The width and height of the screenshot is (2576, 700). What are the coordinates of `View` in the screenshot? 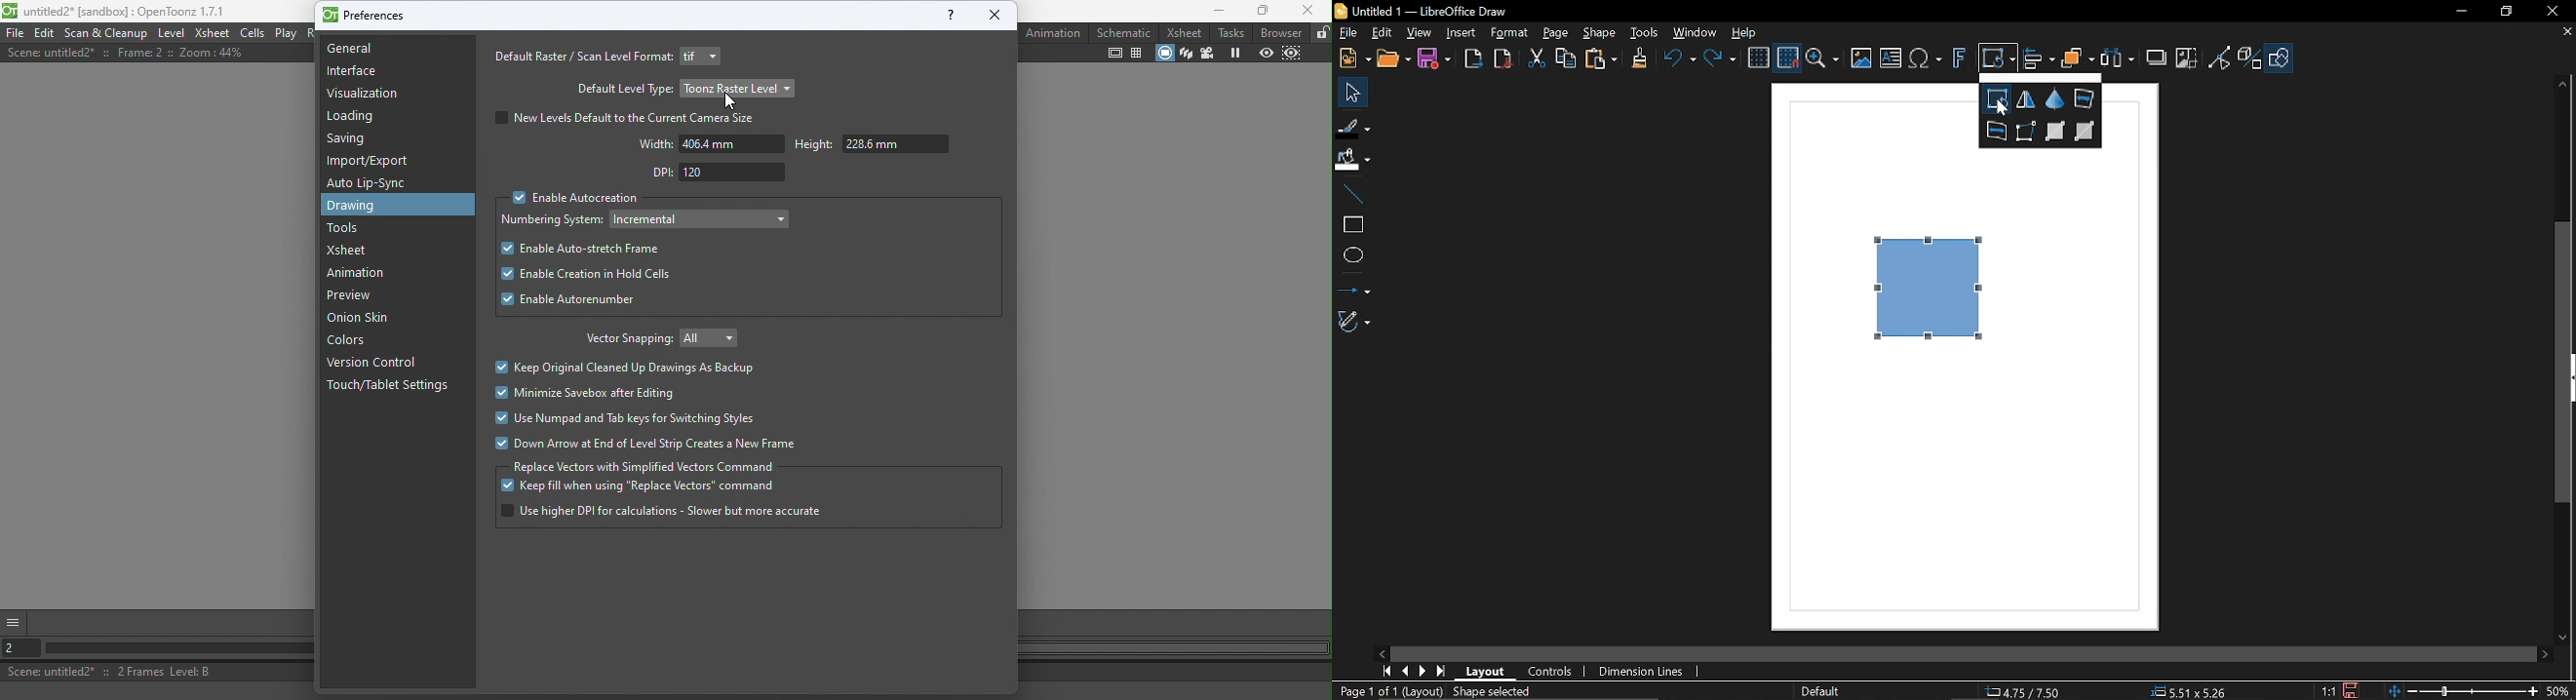 It's located at (1417, 34).